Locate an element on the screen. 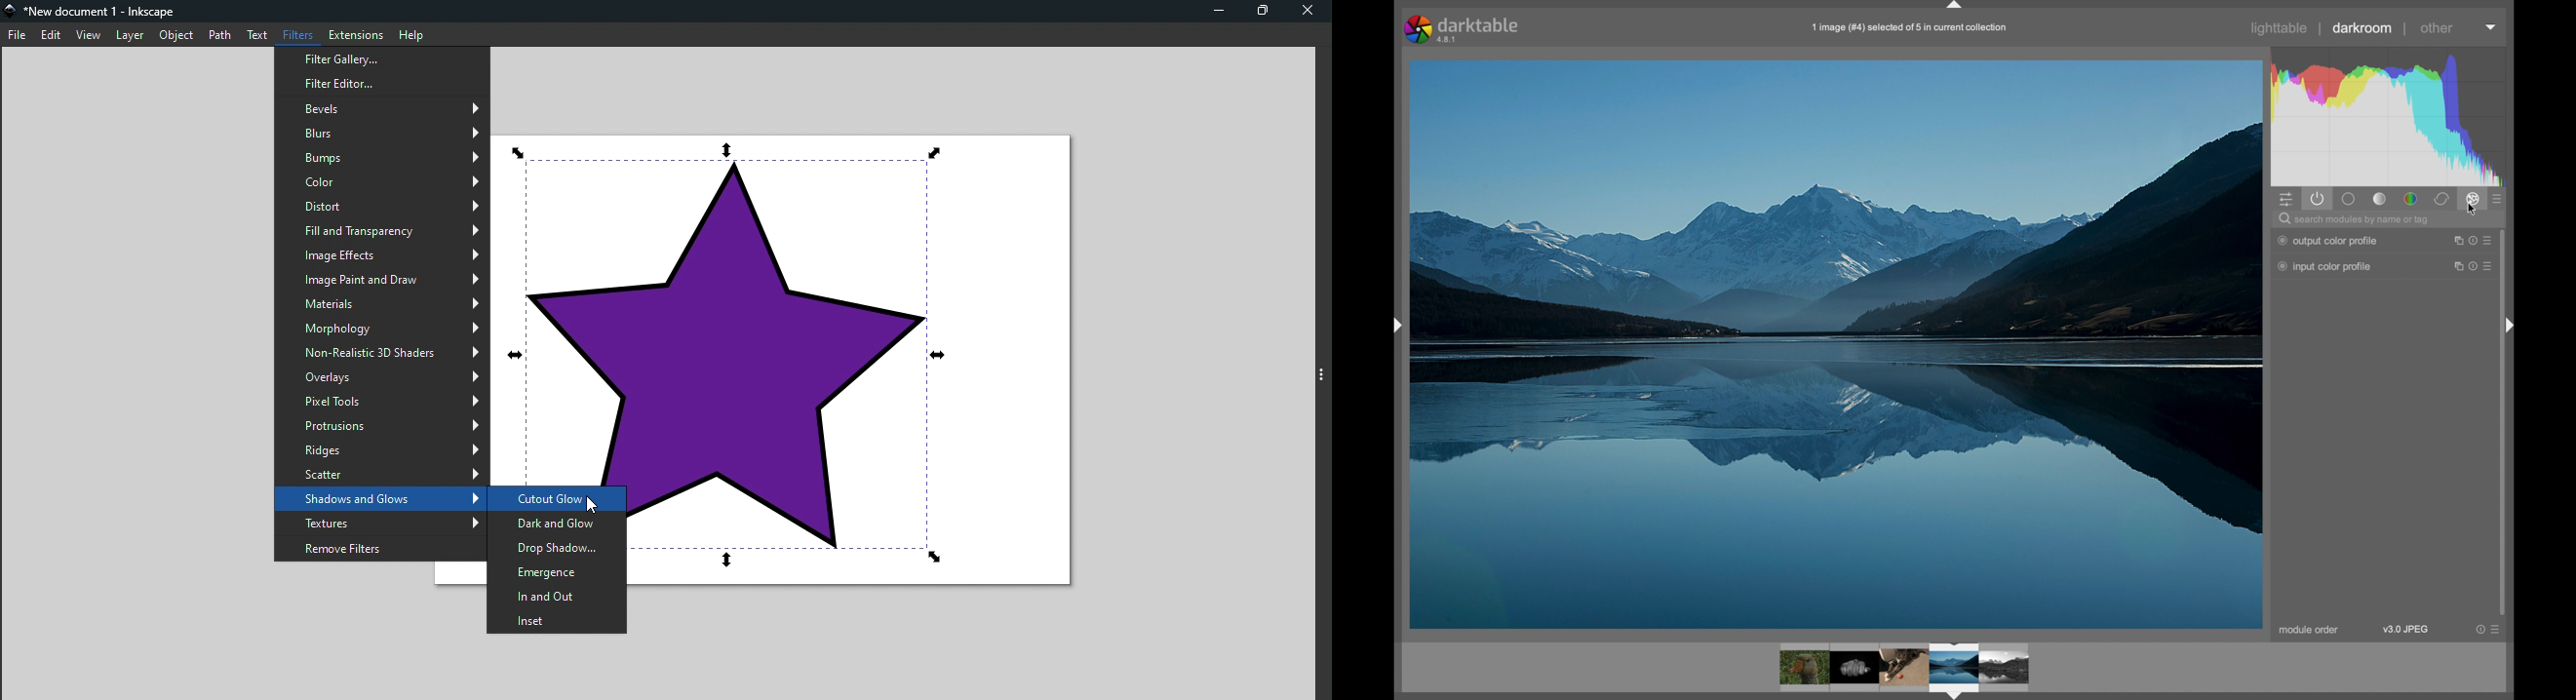 Image resolution: width=2576 pixels, height=700 pixels. Edit is located at coordinates (53, 36).